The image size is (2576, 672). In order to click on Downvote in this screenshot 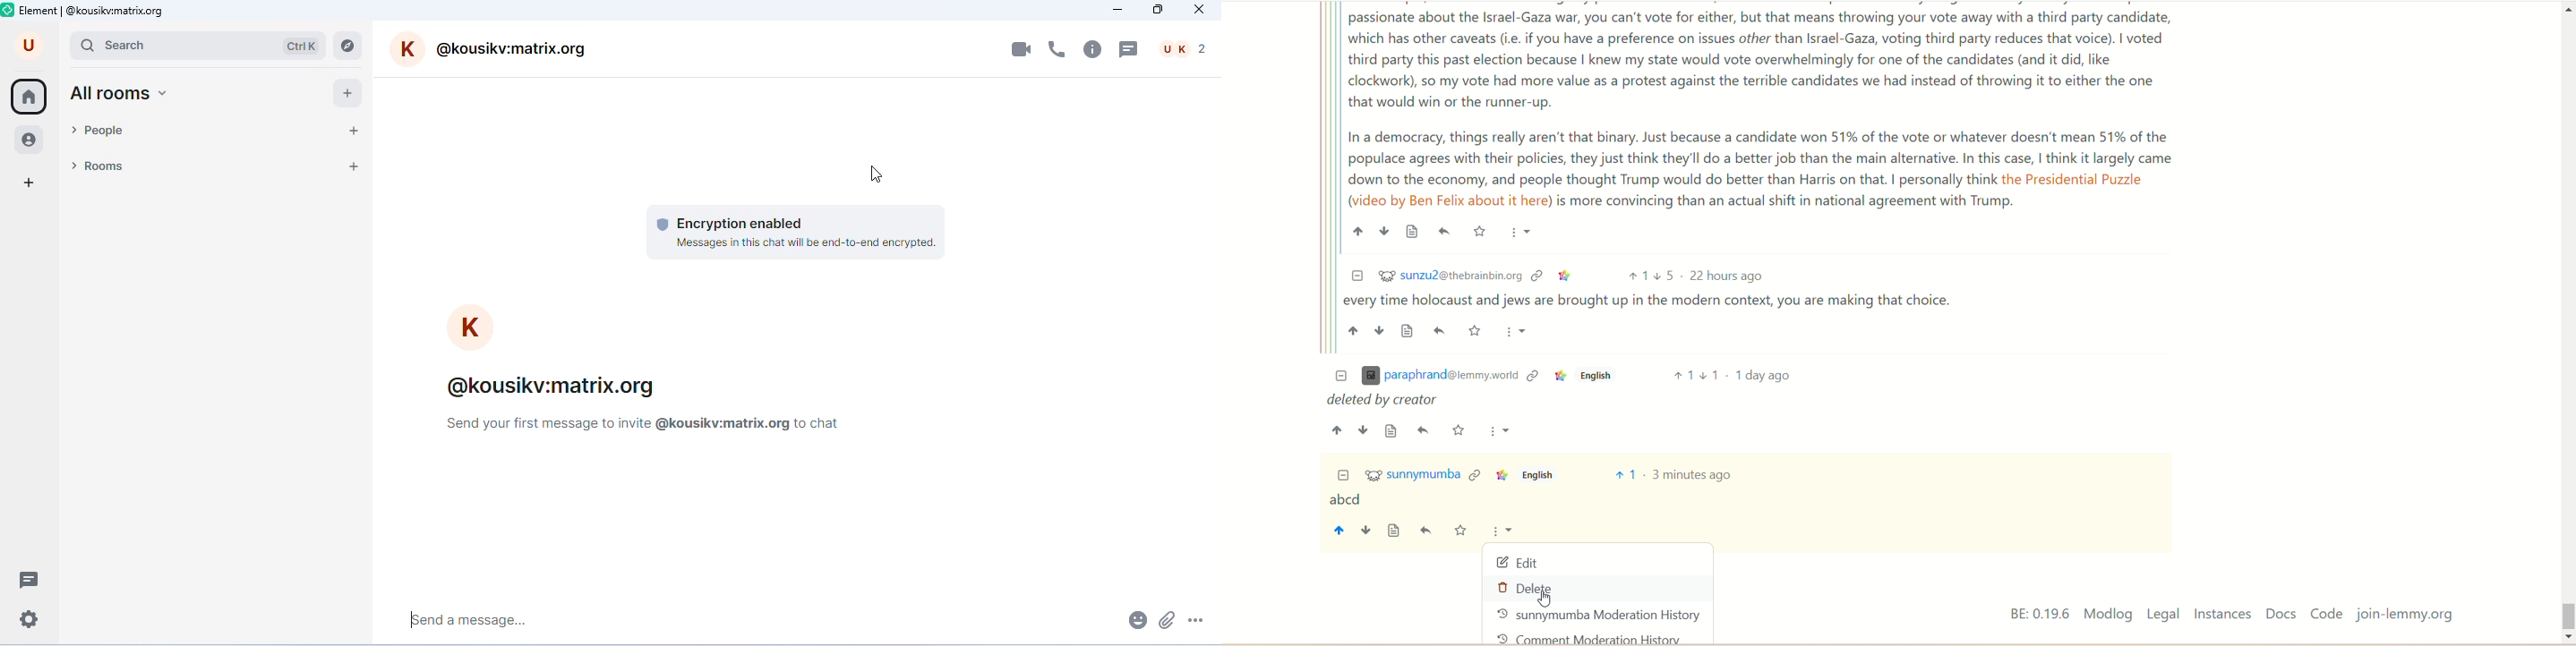, I will do `click(1363, 430)`.